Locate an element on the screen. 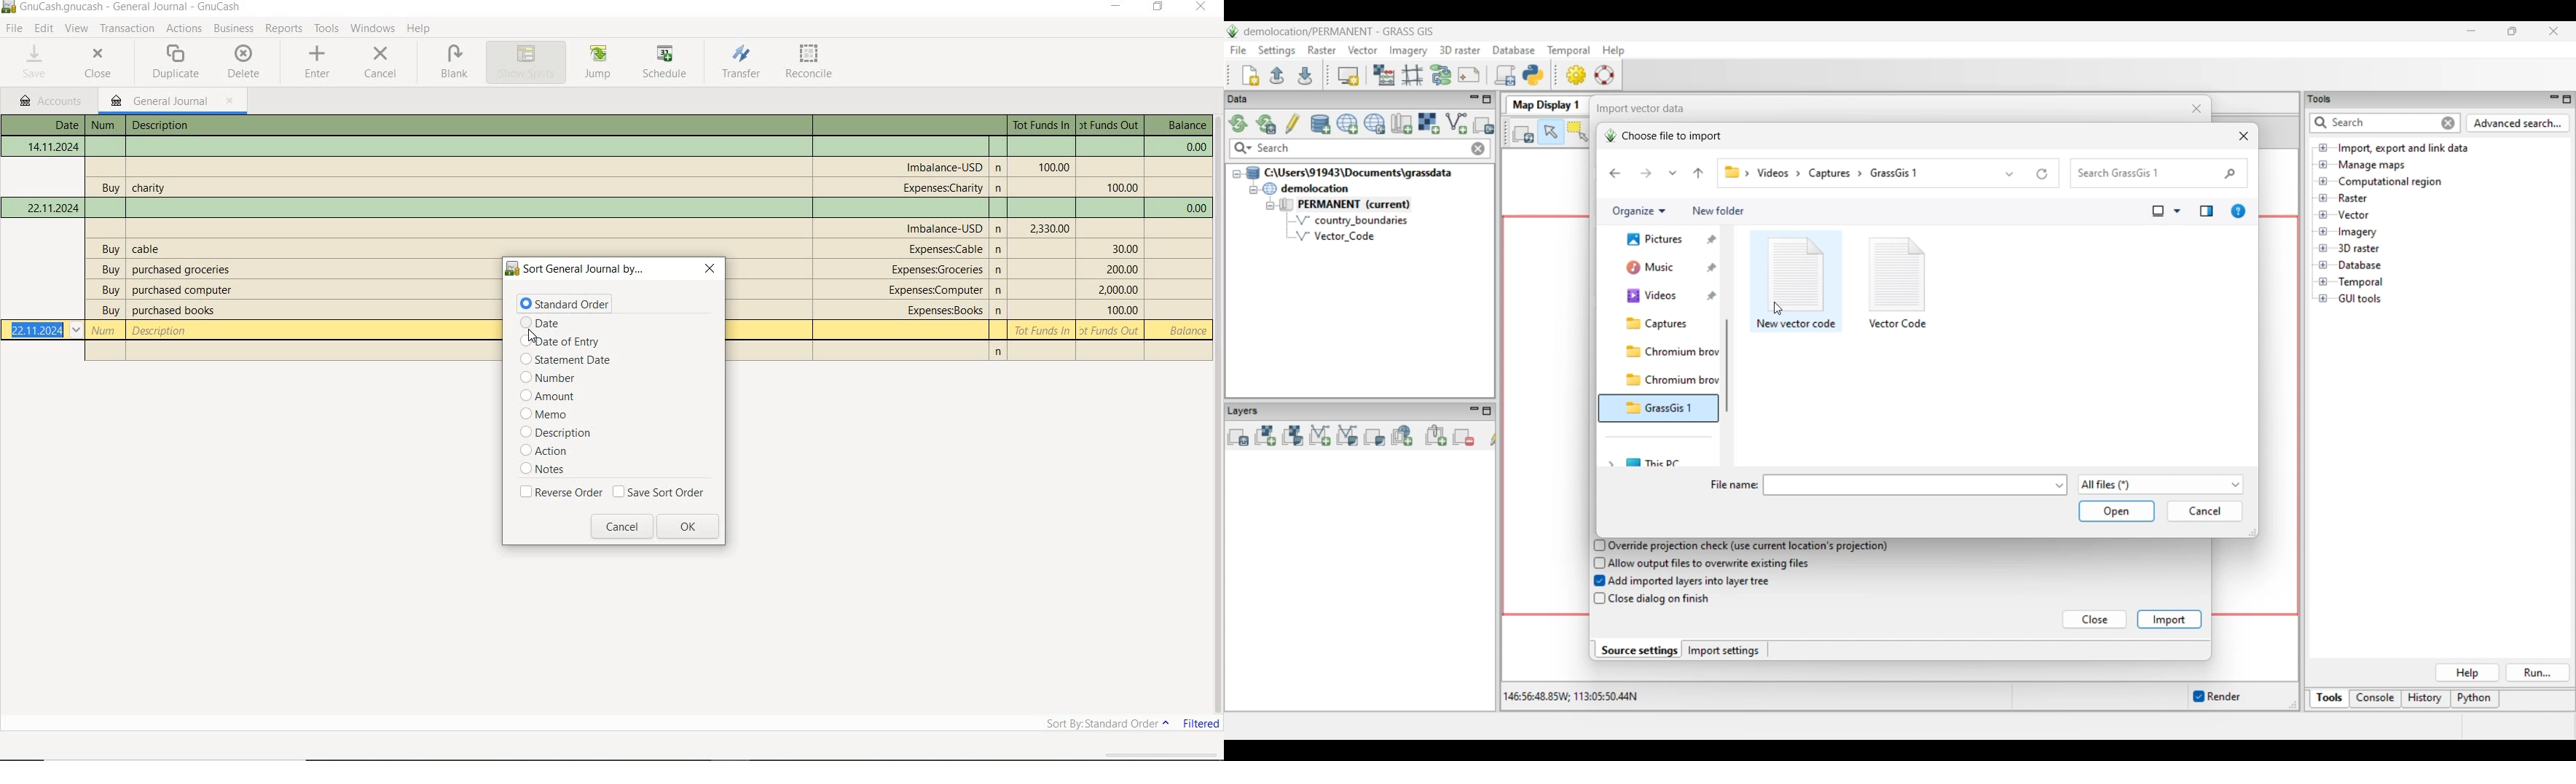  balance is located at coordinates (1185, 332).